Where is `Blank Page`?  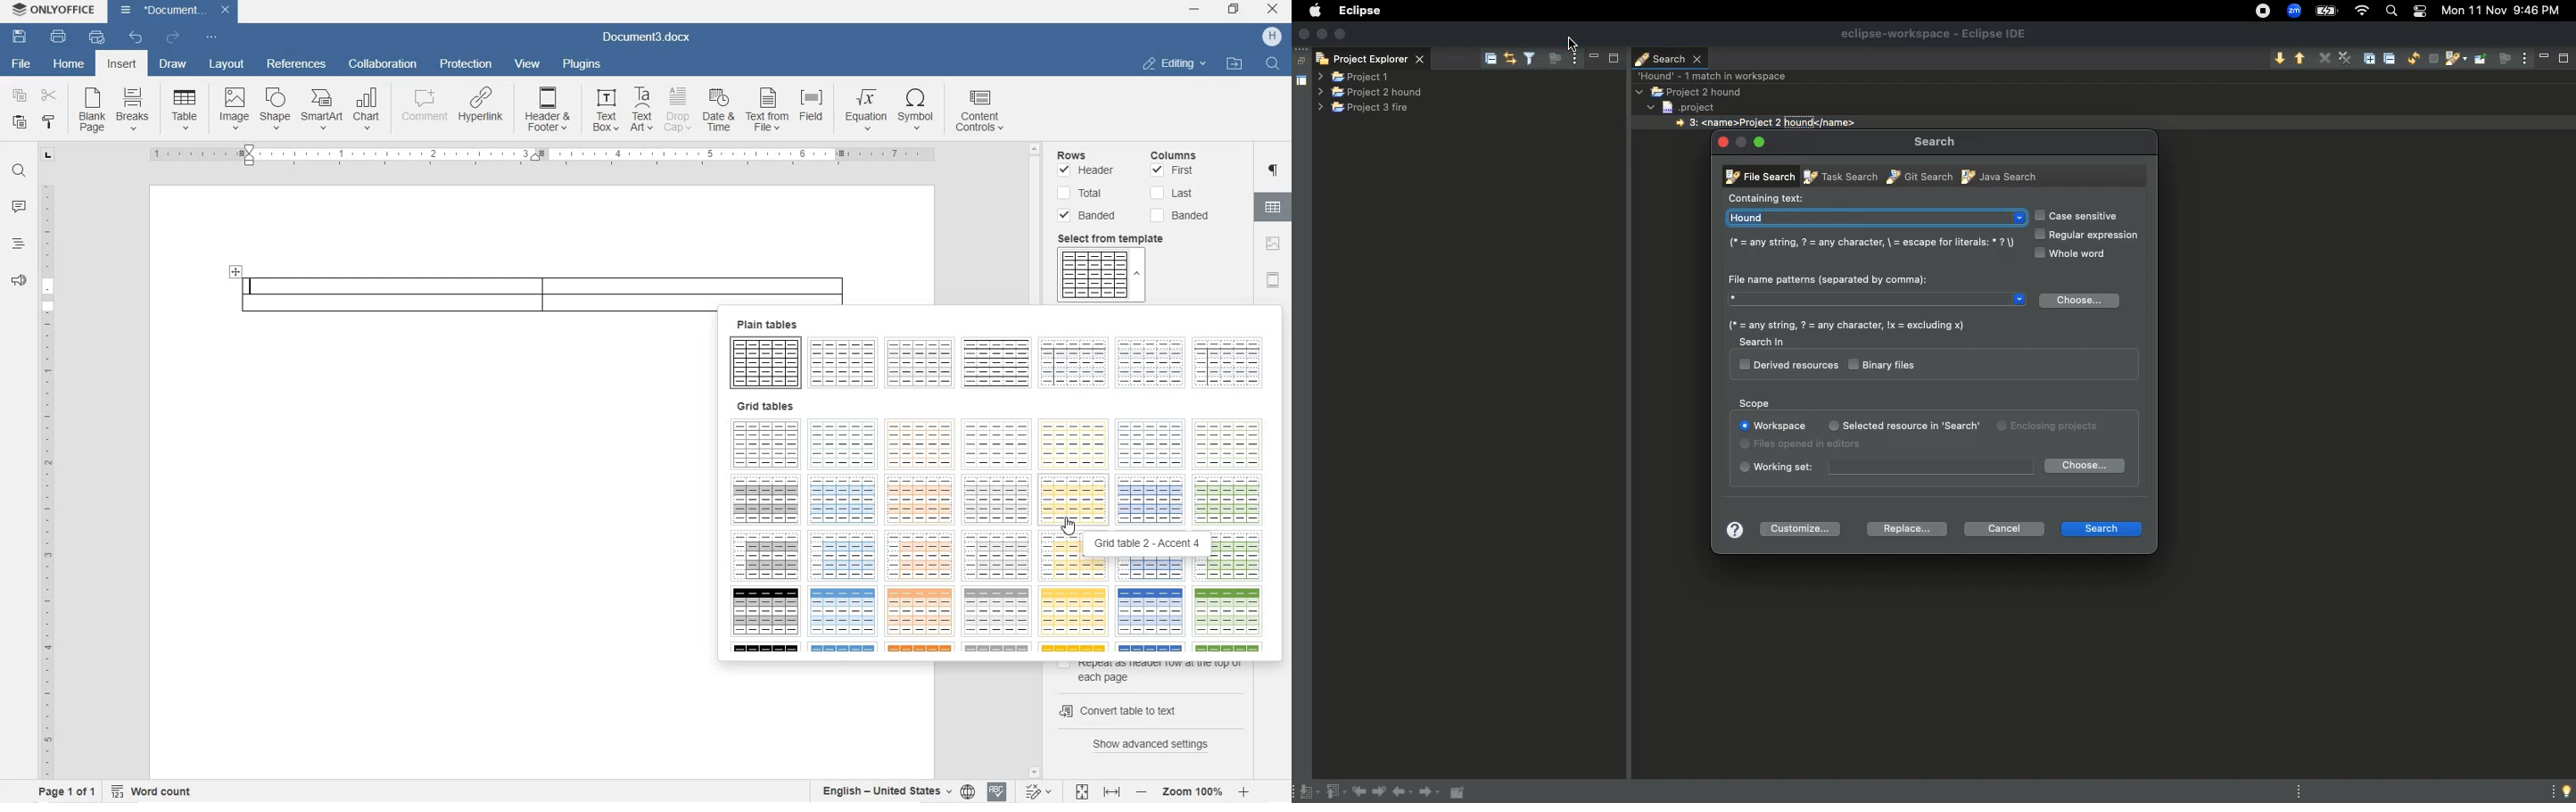
Blank Page is located at coordinates (92, 111).